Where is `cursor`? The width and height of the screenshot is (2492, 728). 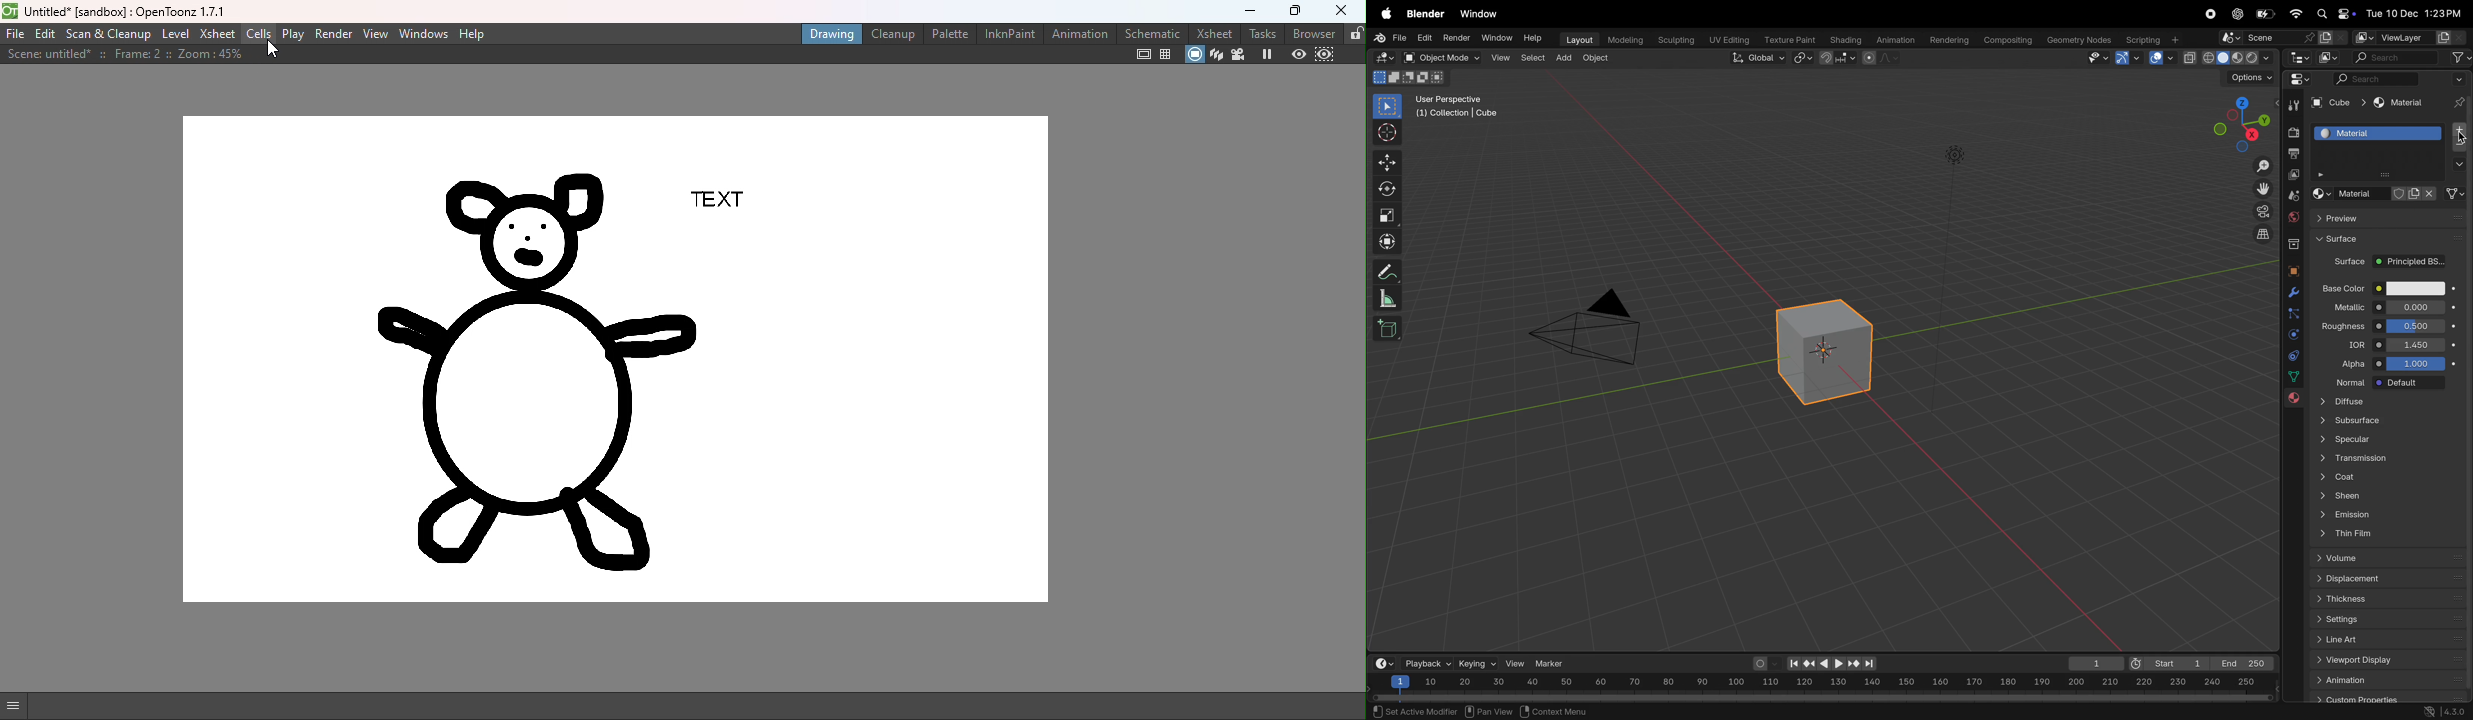 cursor is located at coordinates (2462, 138).